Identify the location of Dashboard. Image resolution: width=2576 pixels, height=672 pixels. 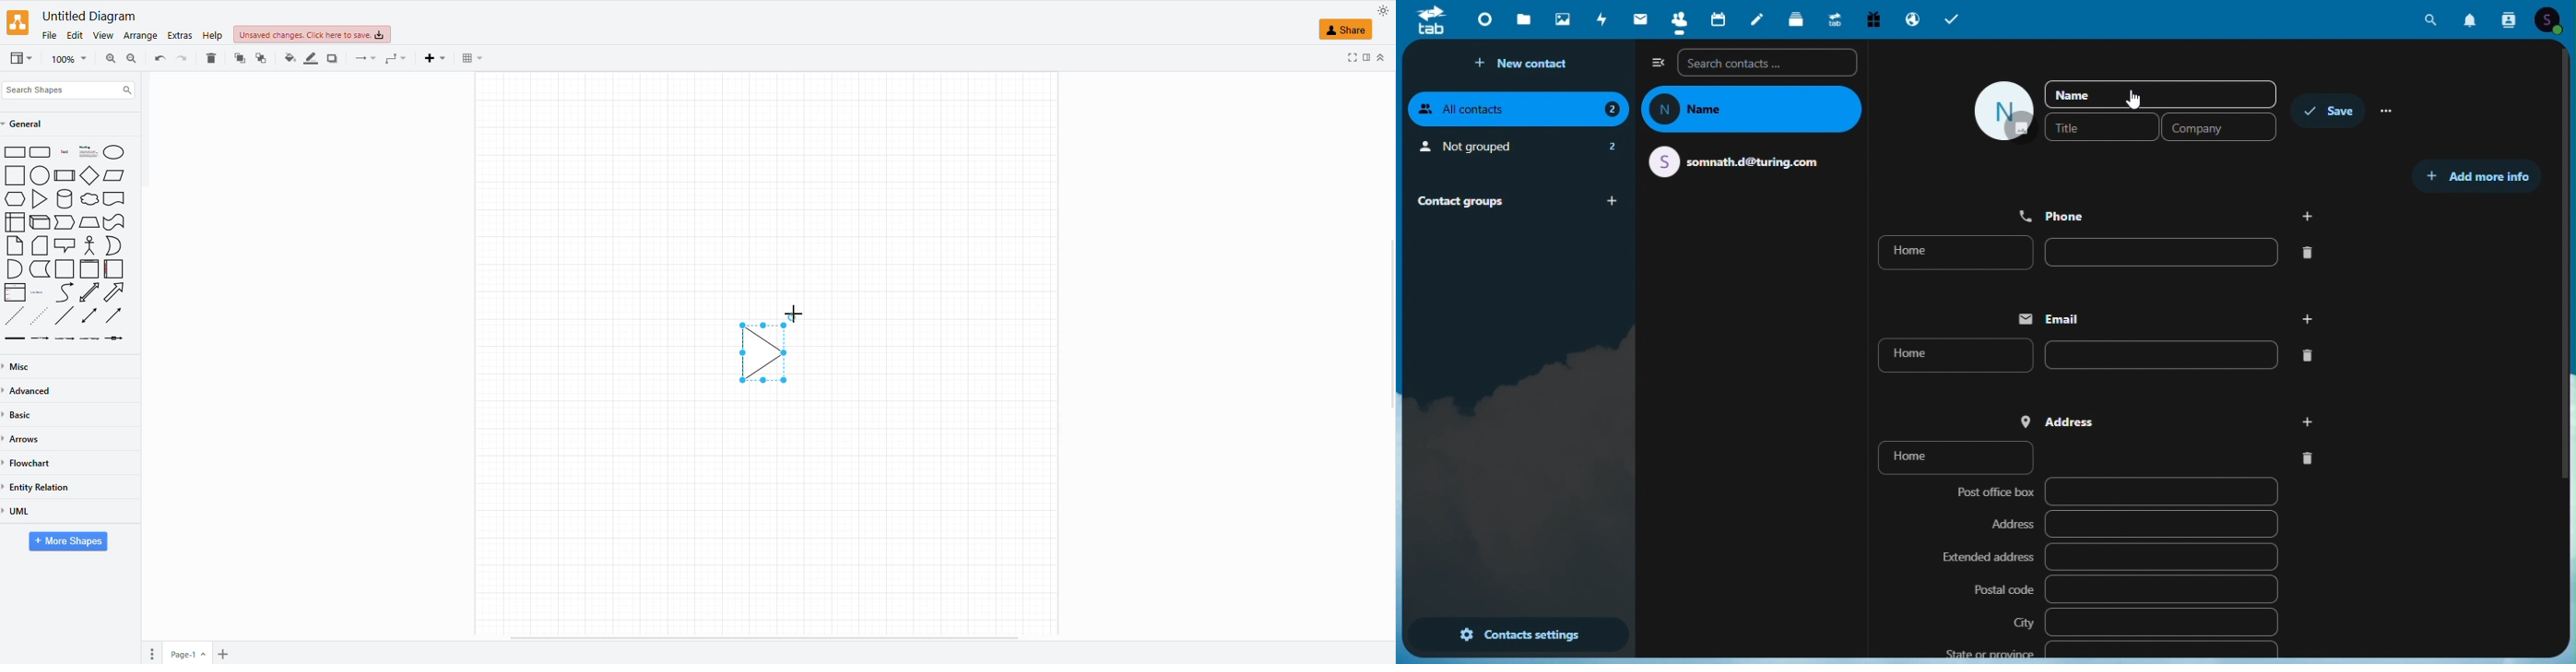
(1483, 20).